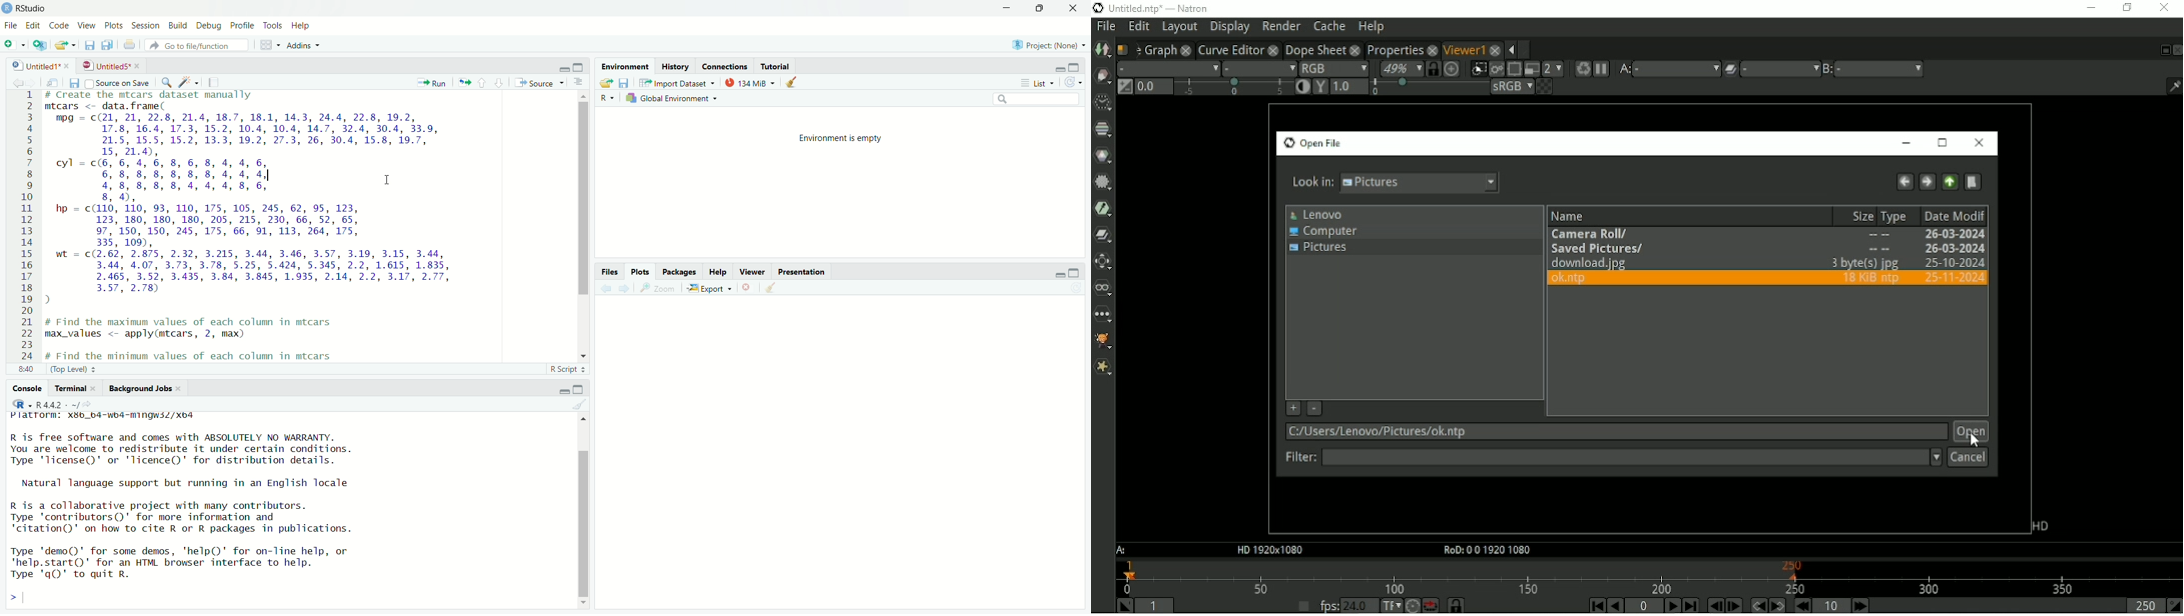  What do you see at coordinates (1076, 67) in the screenshot?
I see `maximise` at bounding box center [1076, 67].